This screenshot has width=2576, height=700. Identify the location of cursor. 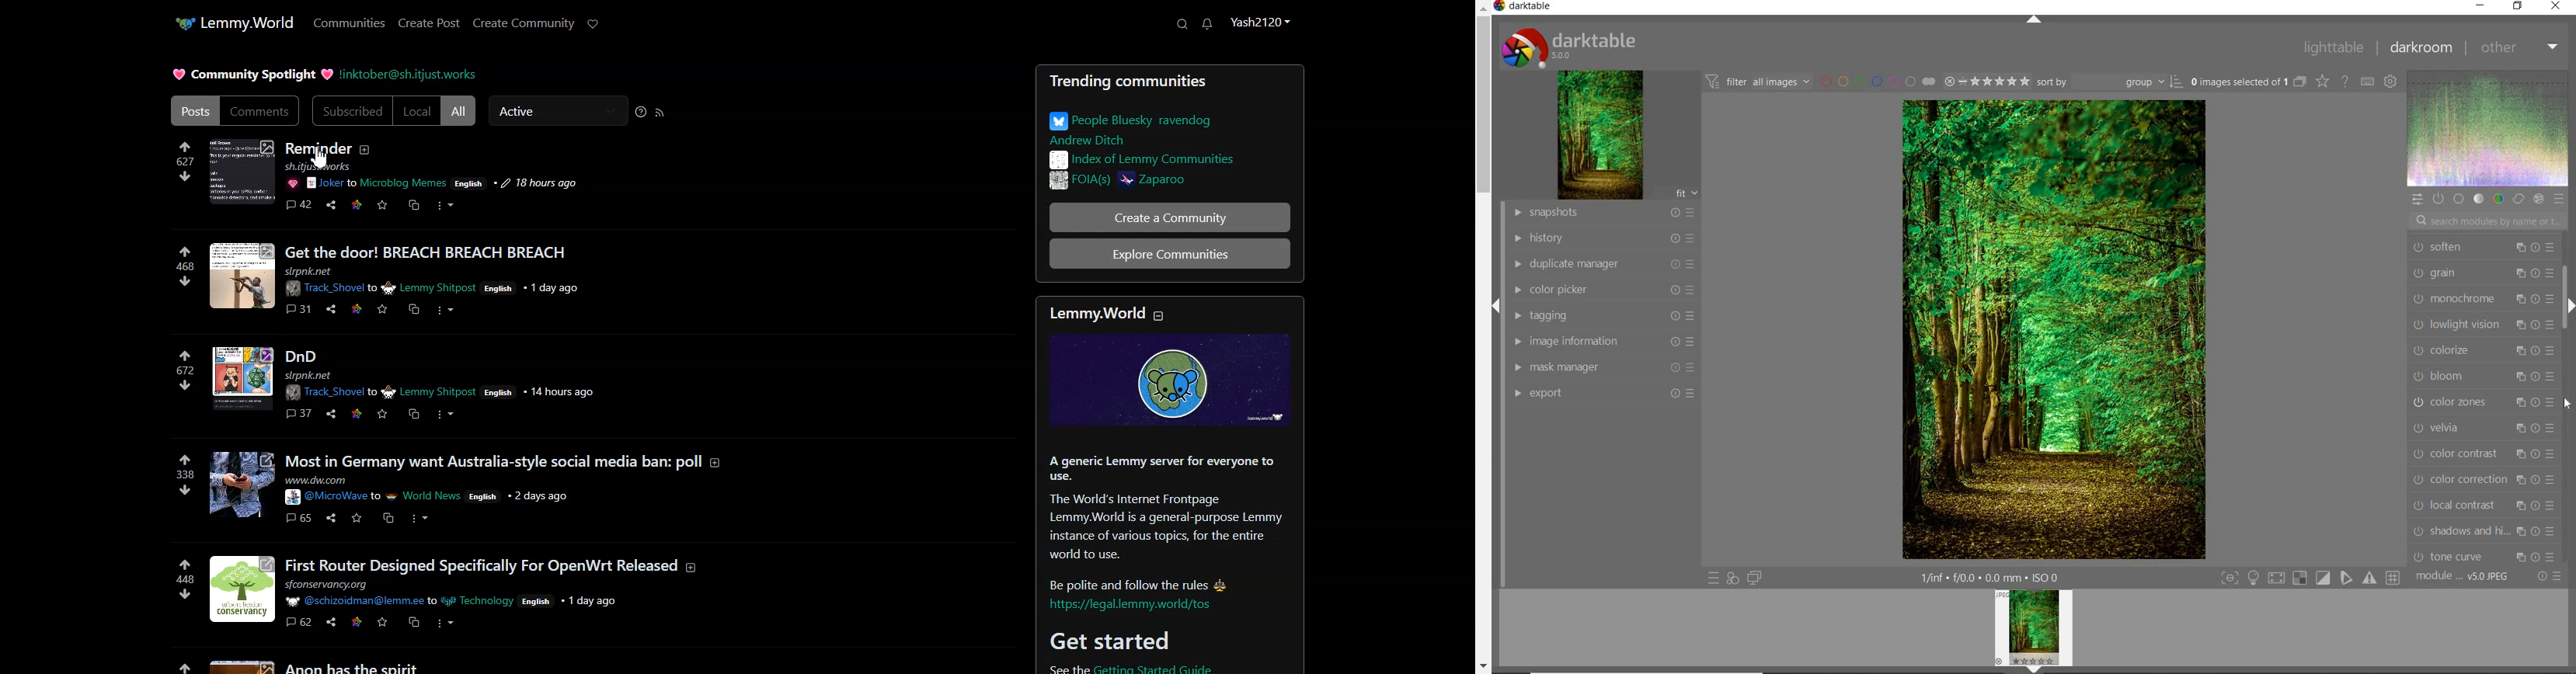
(2569, 404).